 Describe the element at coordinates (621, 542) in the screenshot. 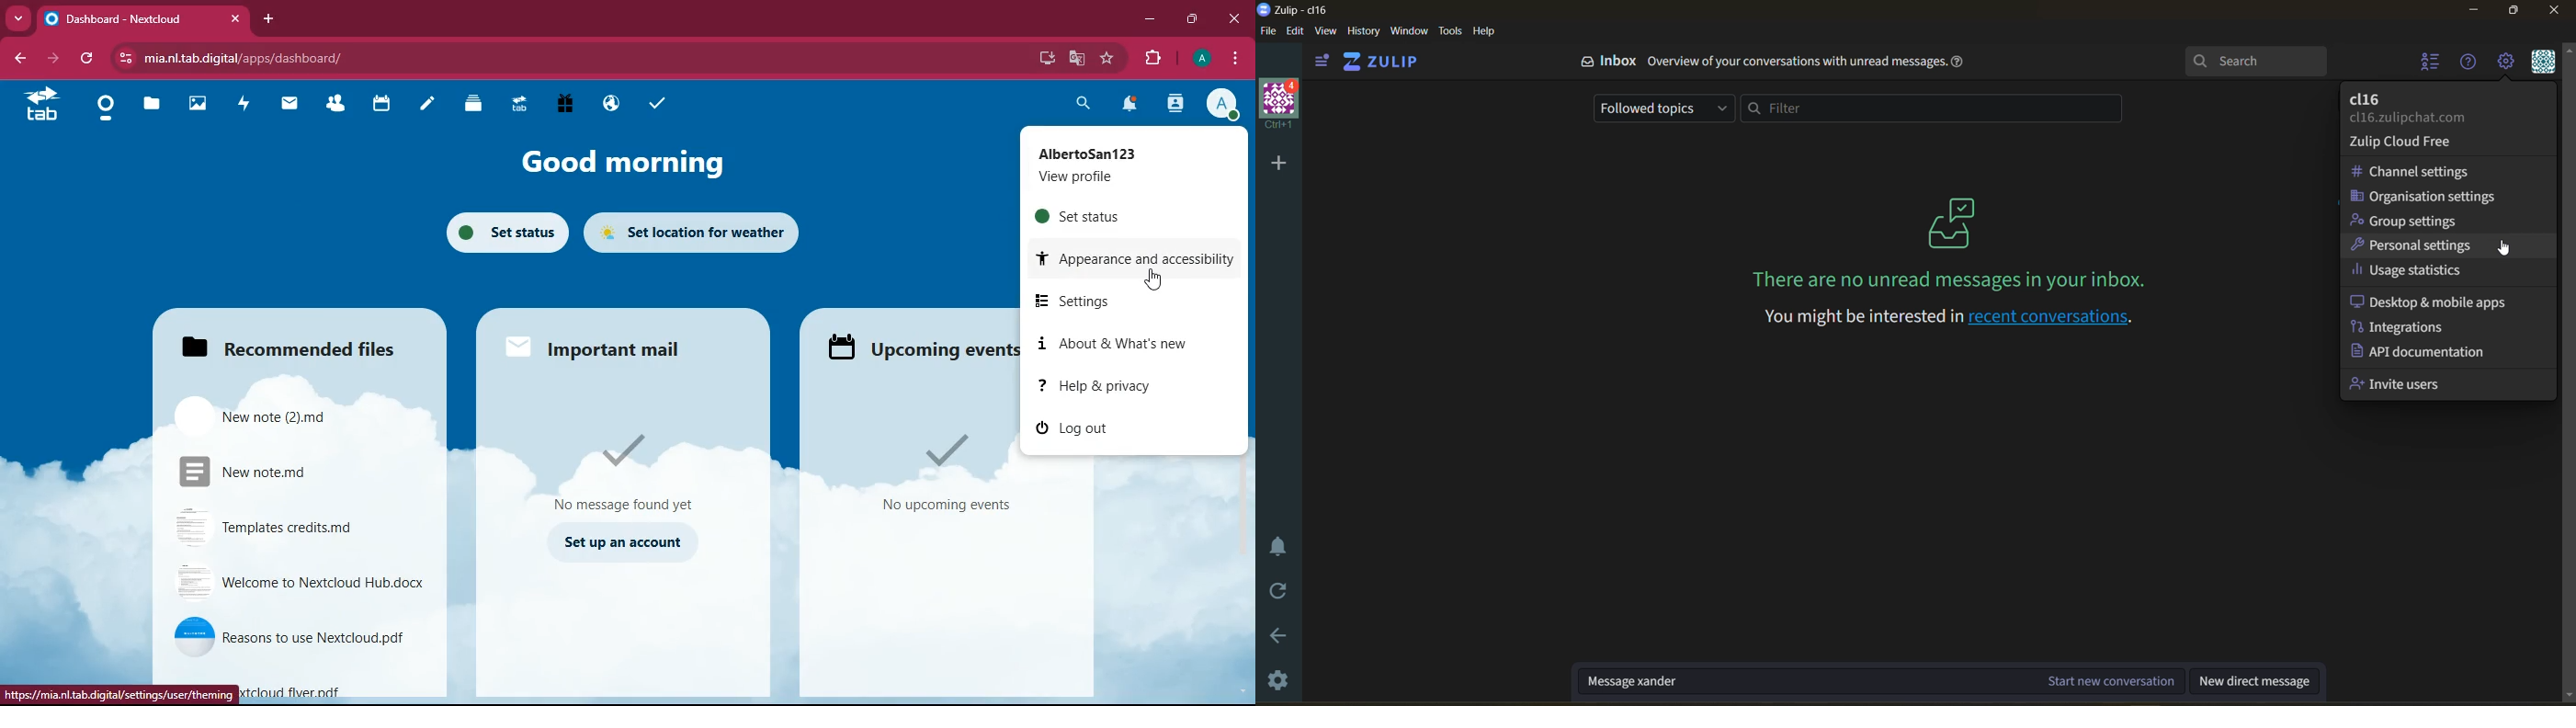

I see `set up an account` at that location.